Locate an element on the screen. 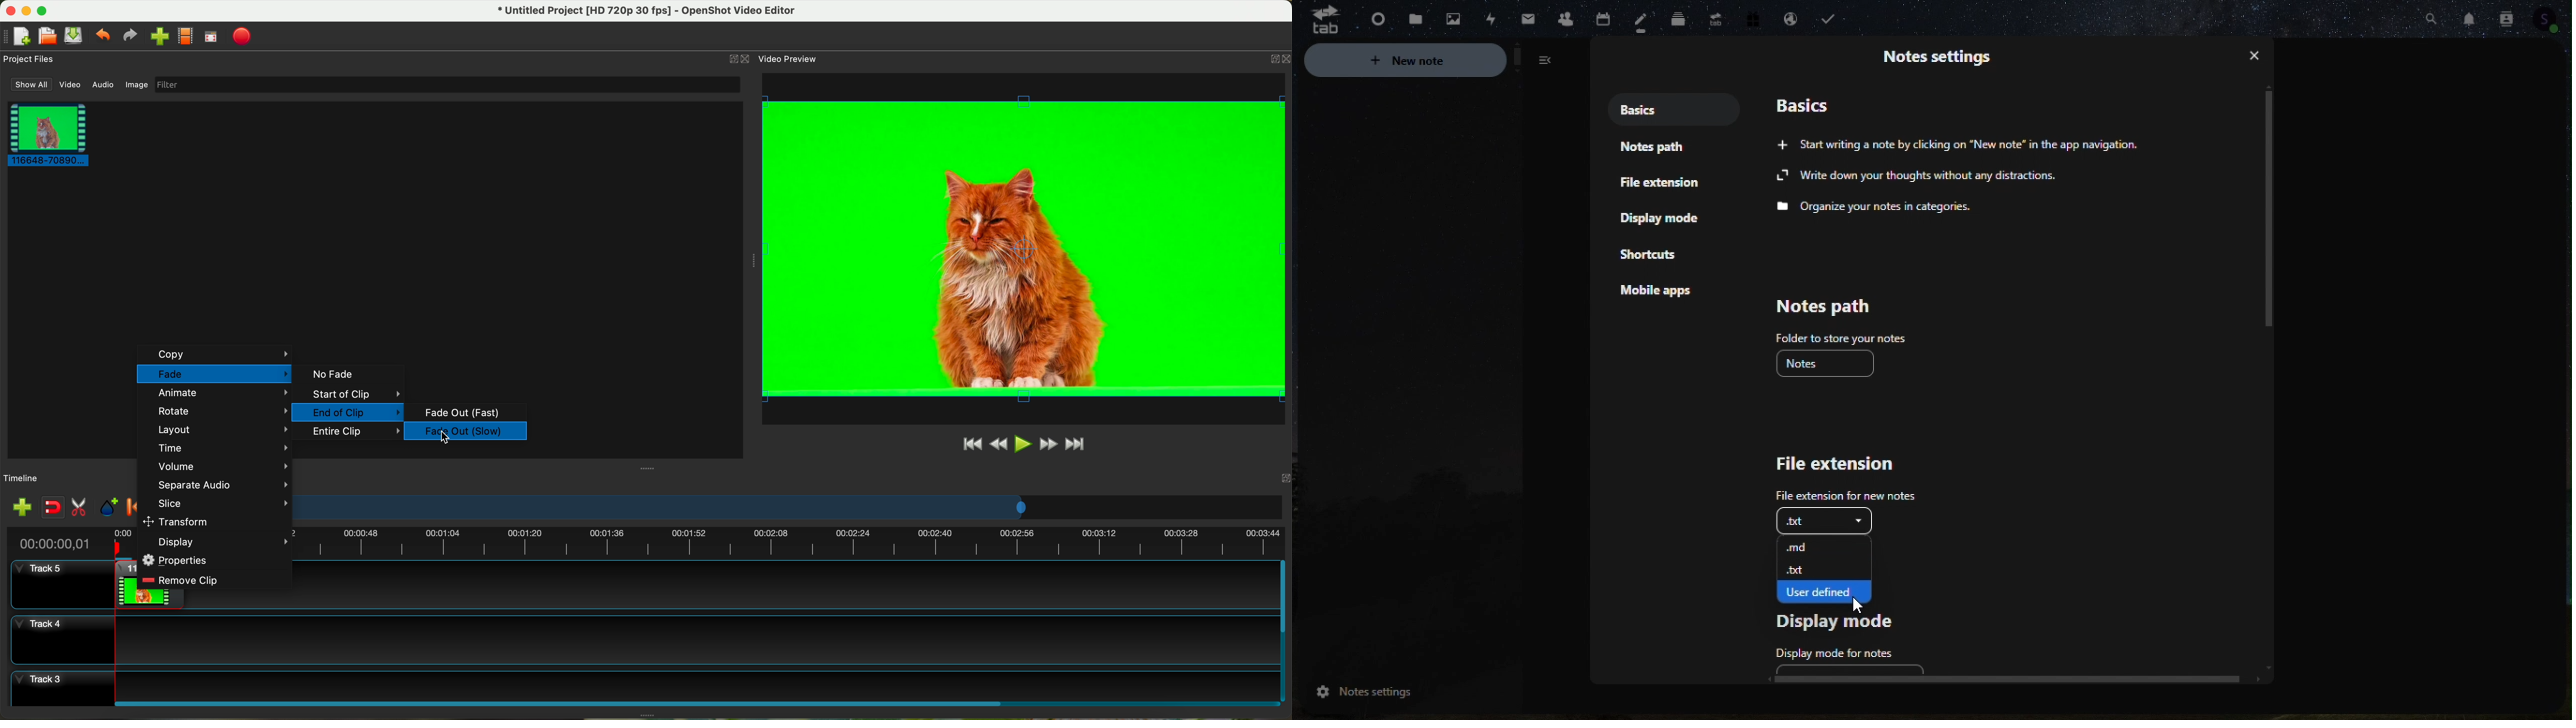 This screenshot has height=728, width=2576. mobile apps is located at coordinates (1669, 296).